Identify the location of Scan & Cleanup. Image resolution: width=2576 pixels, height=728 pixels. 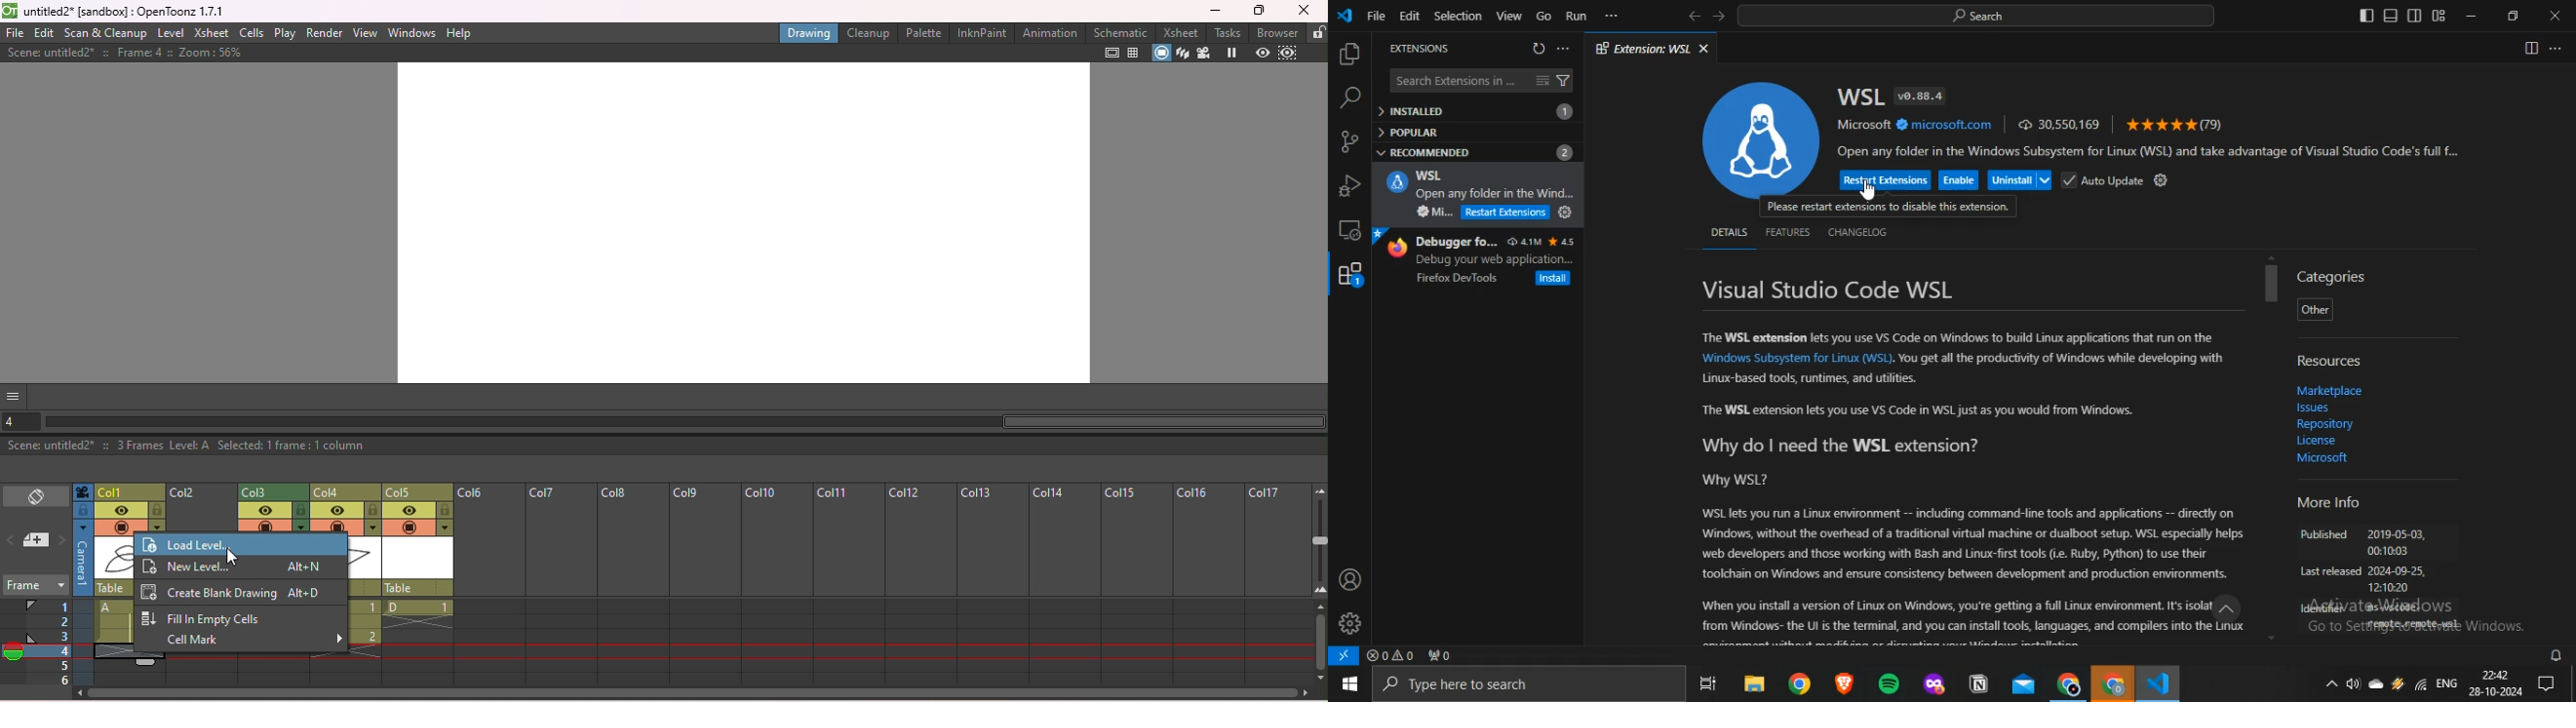
(107, 33).